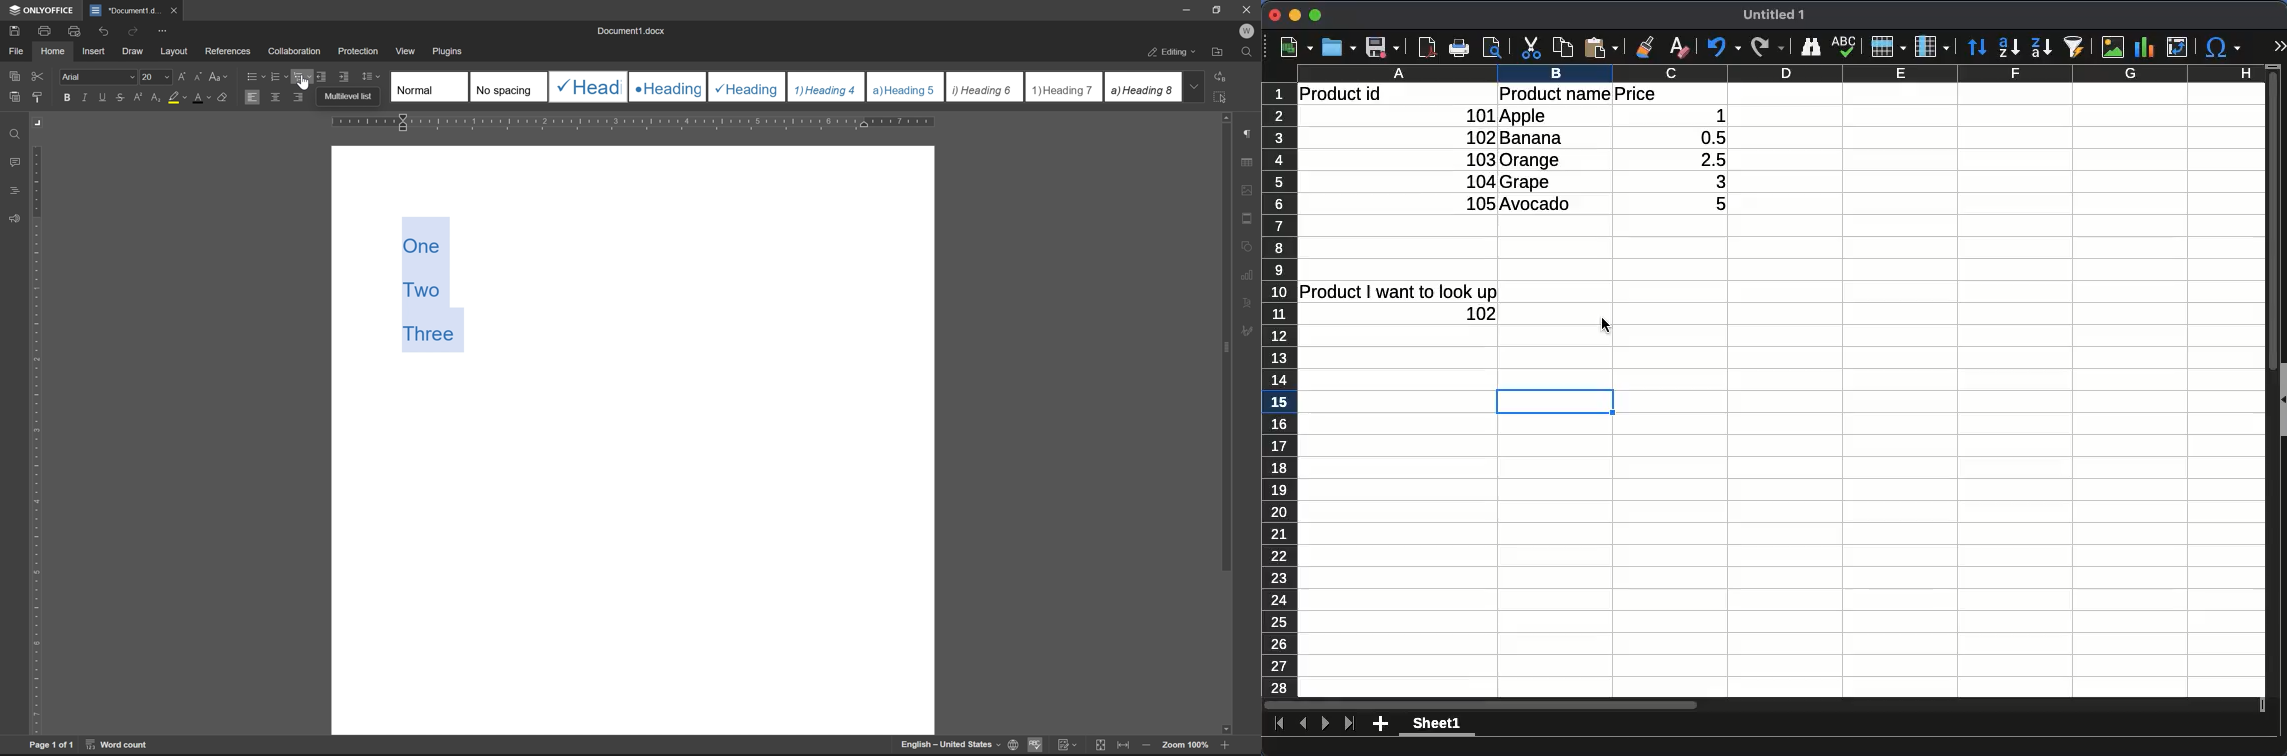 The width and height of the screenshot is (2296, 756). I want to click on file, so click(15, 51).